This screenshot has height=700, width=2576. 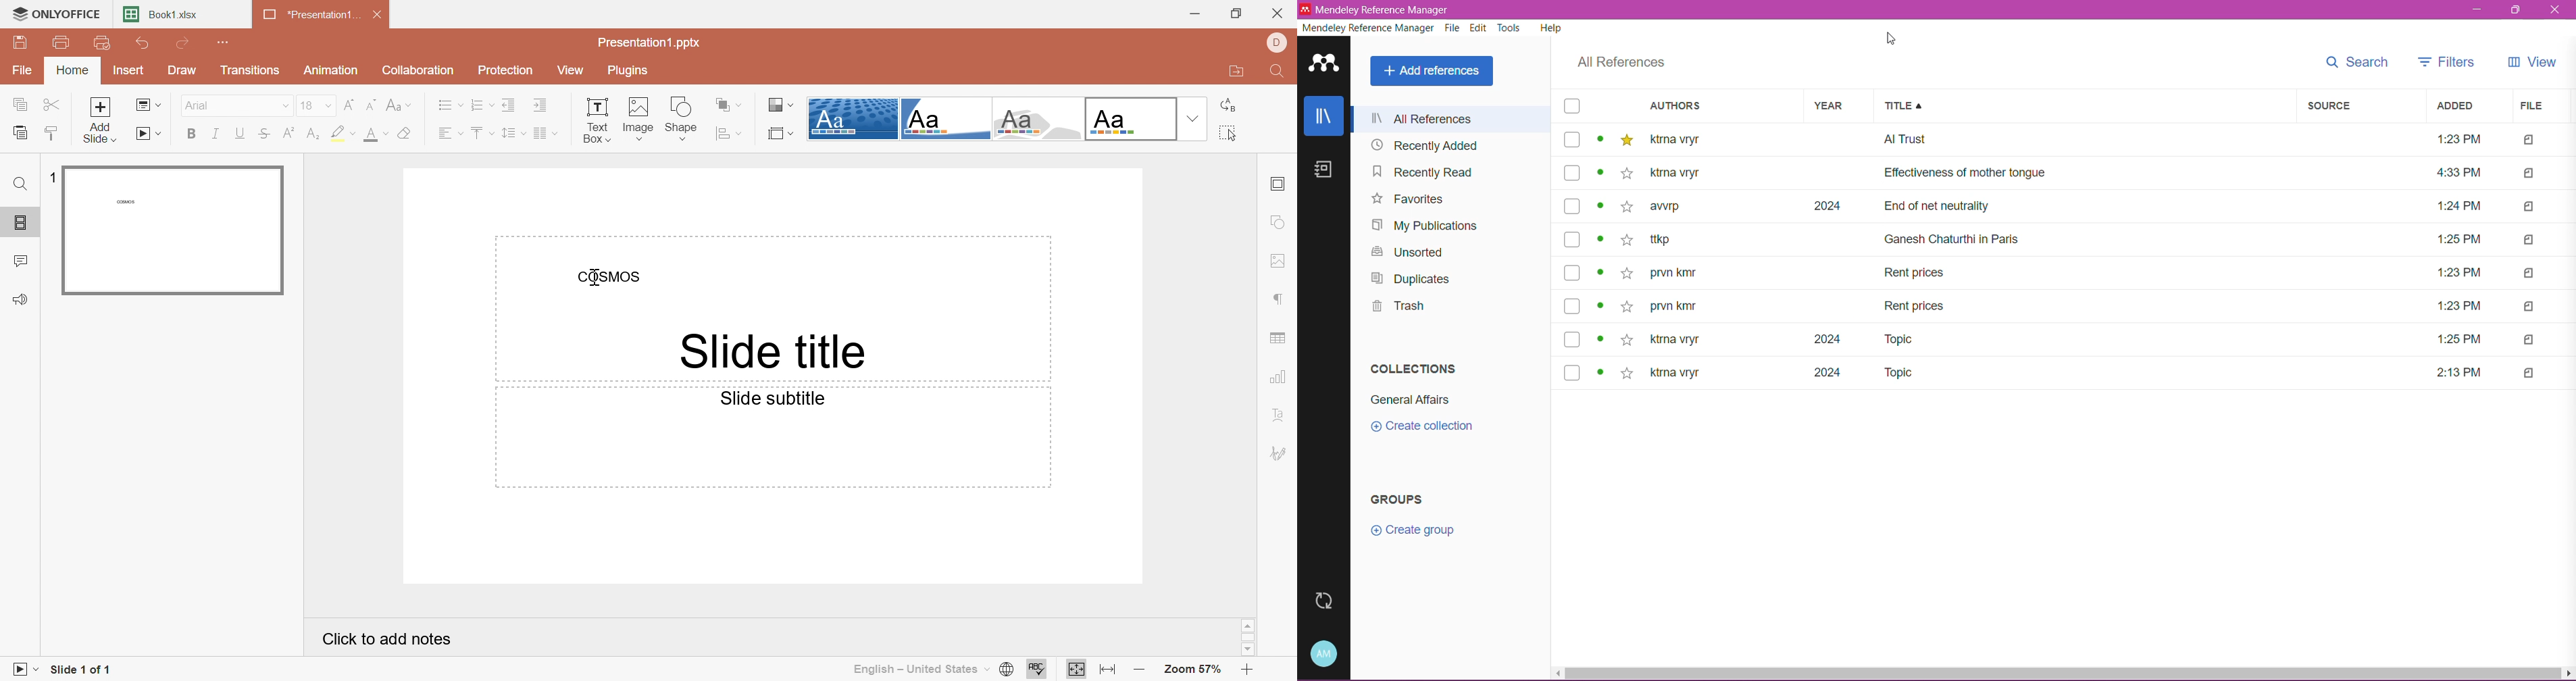 I want to click on prvn kmr Rent prices 1:23 PM, so click(x=2067, y=273).